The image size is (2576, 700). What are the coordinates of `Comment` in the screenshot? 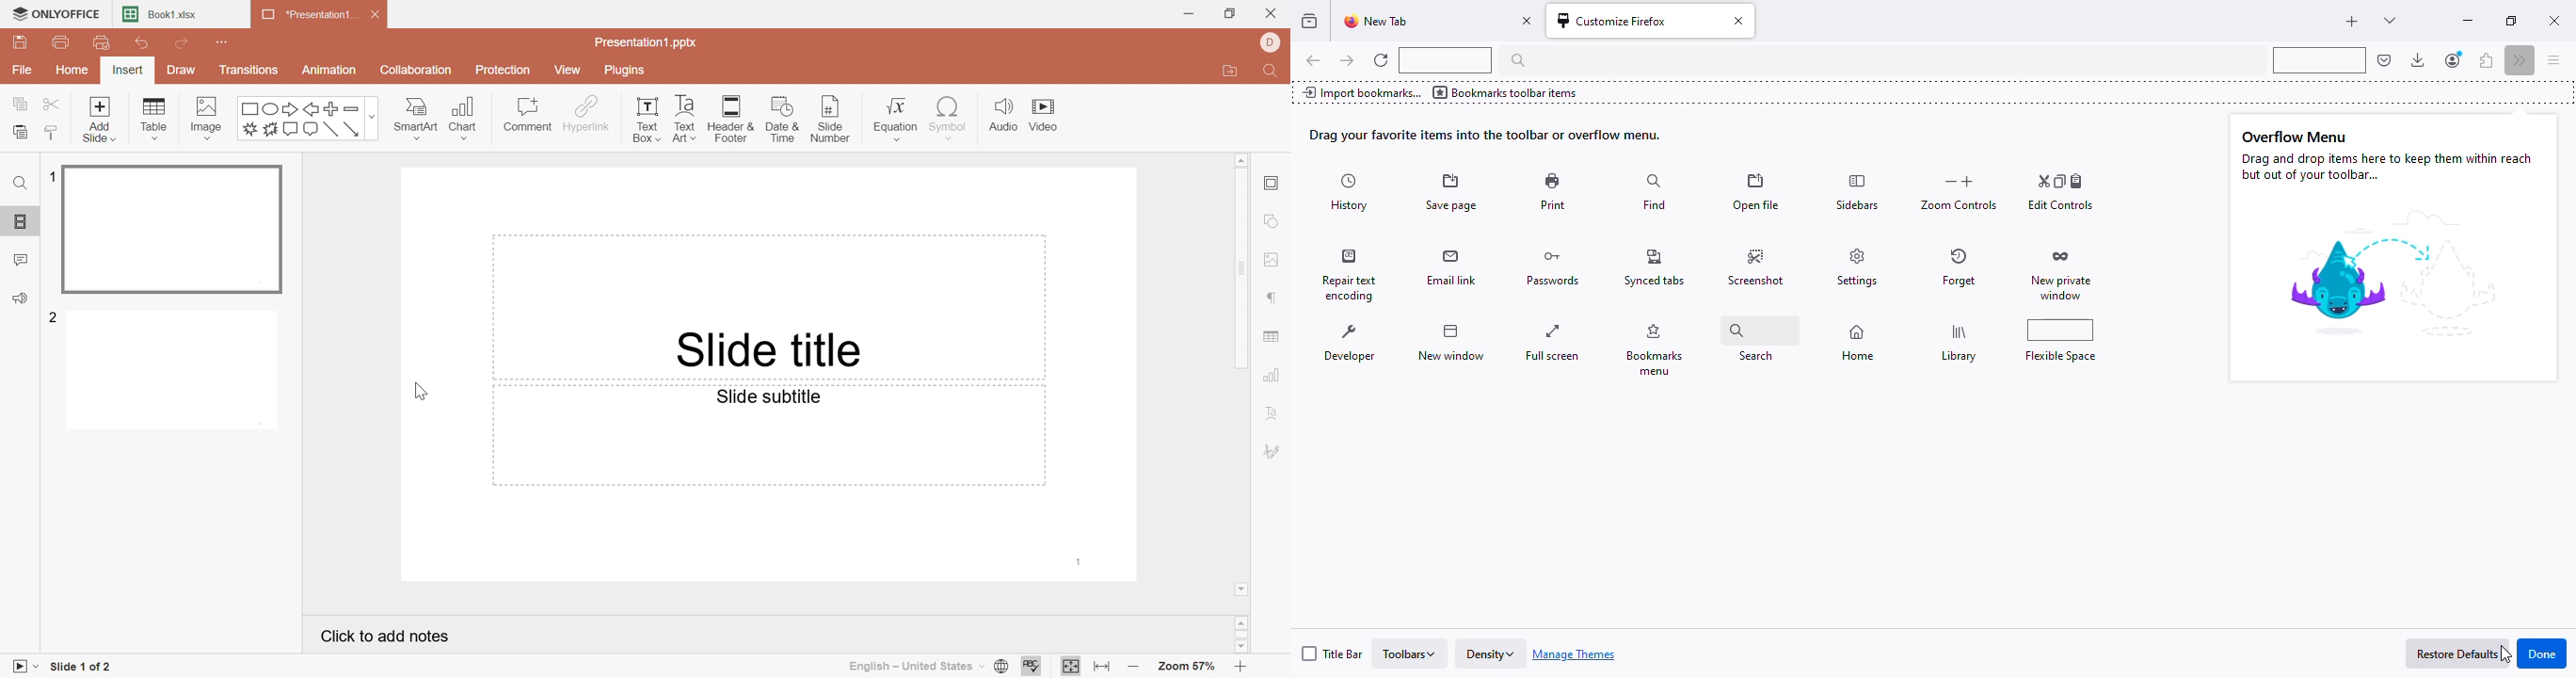 It's located at (526, 115).